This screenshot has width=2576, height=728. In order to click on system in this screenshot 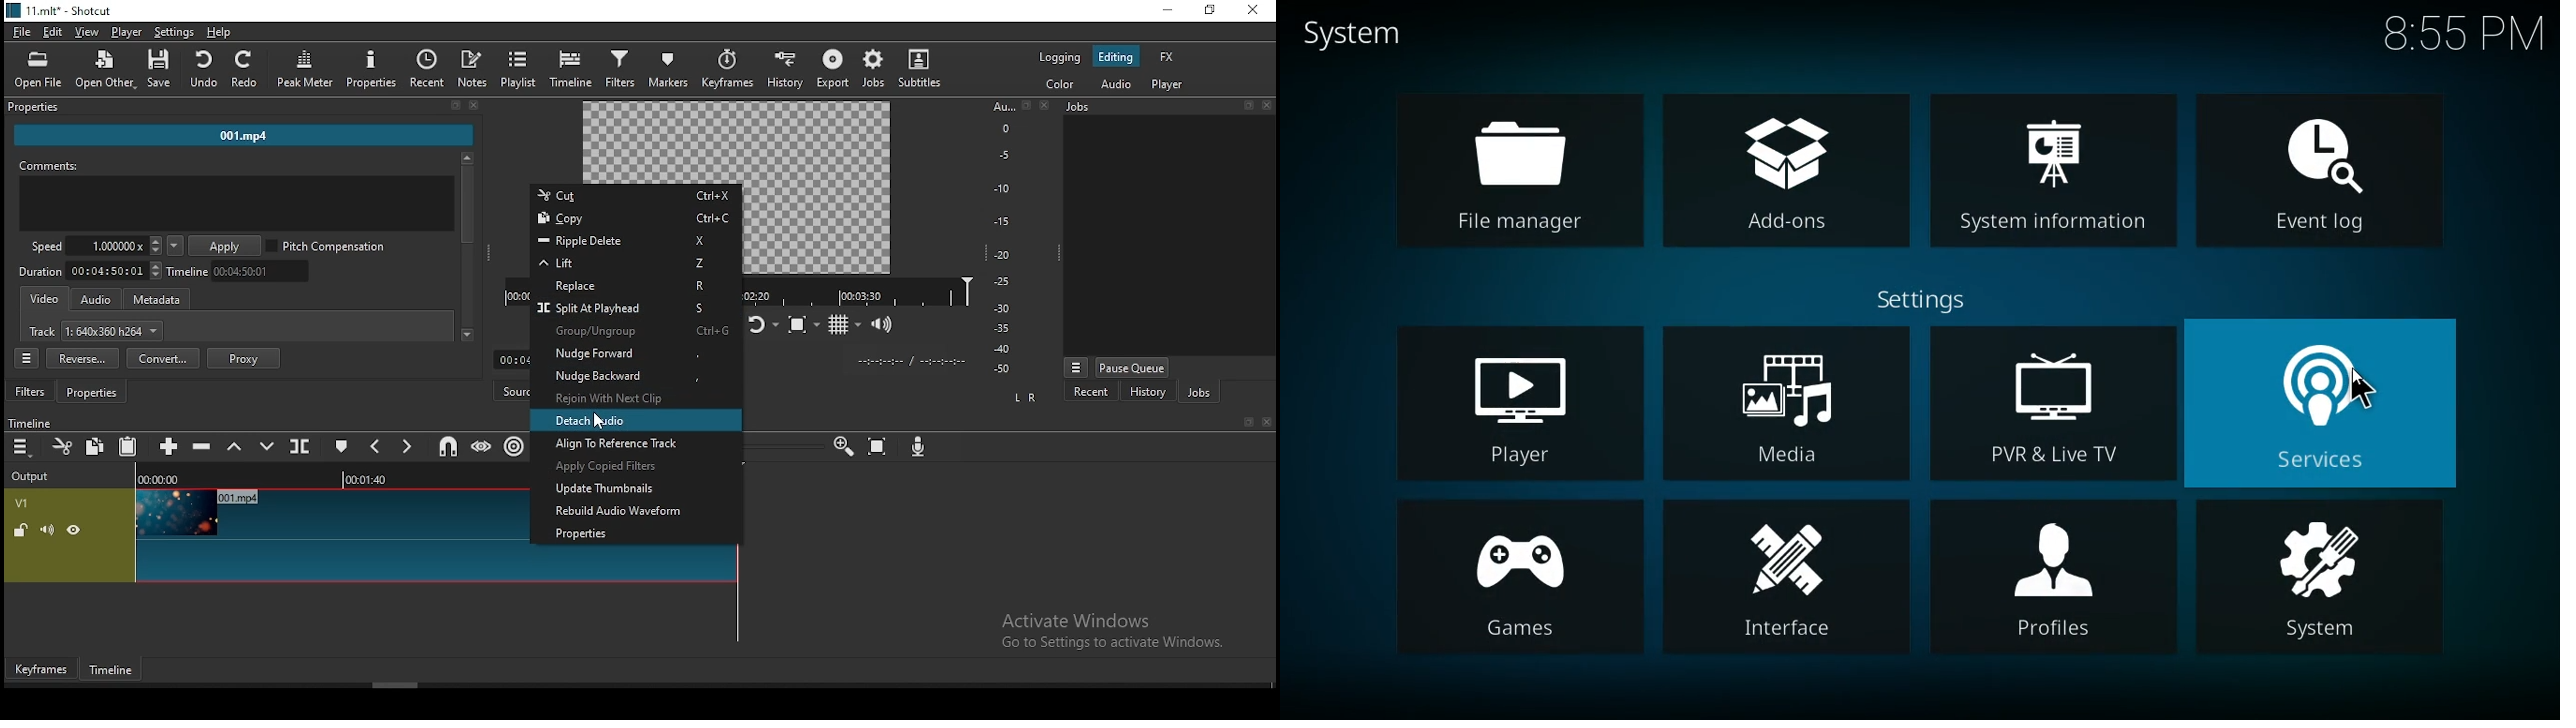, I will do `click(1360, 37)`.